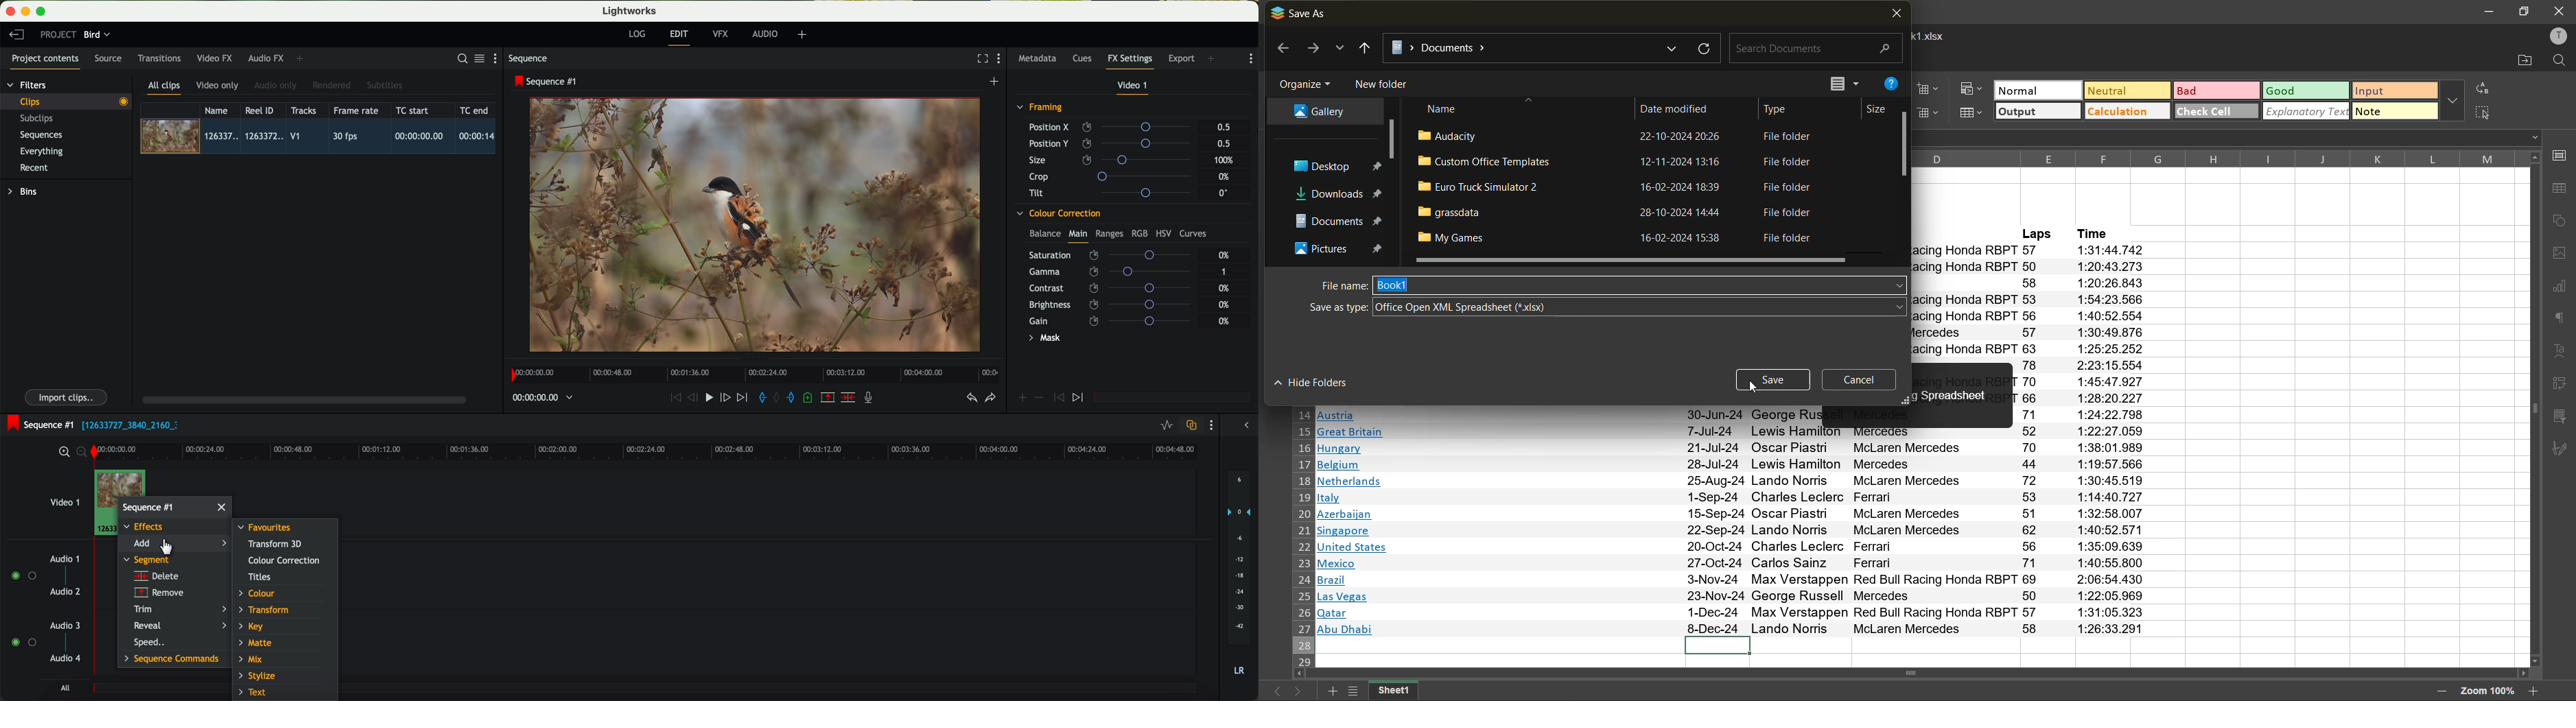  I want to click on file folder, so click(1799, 238).